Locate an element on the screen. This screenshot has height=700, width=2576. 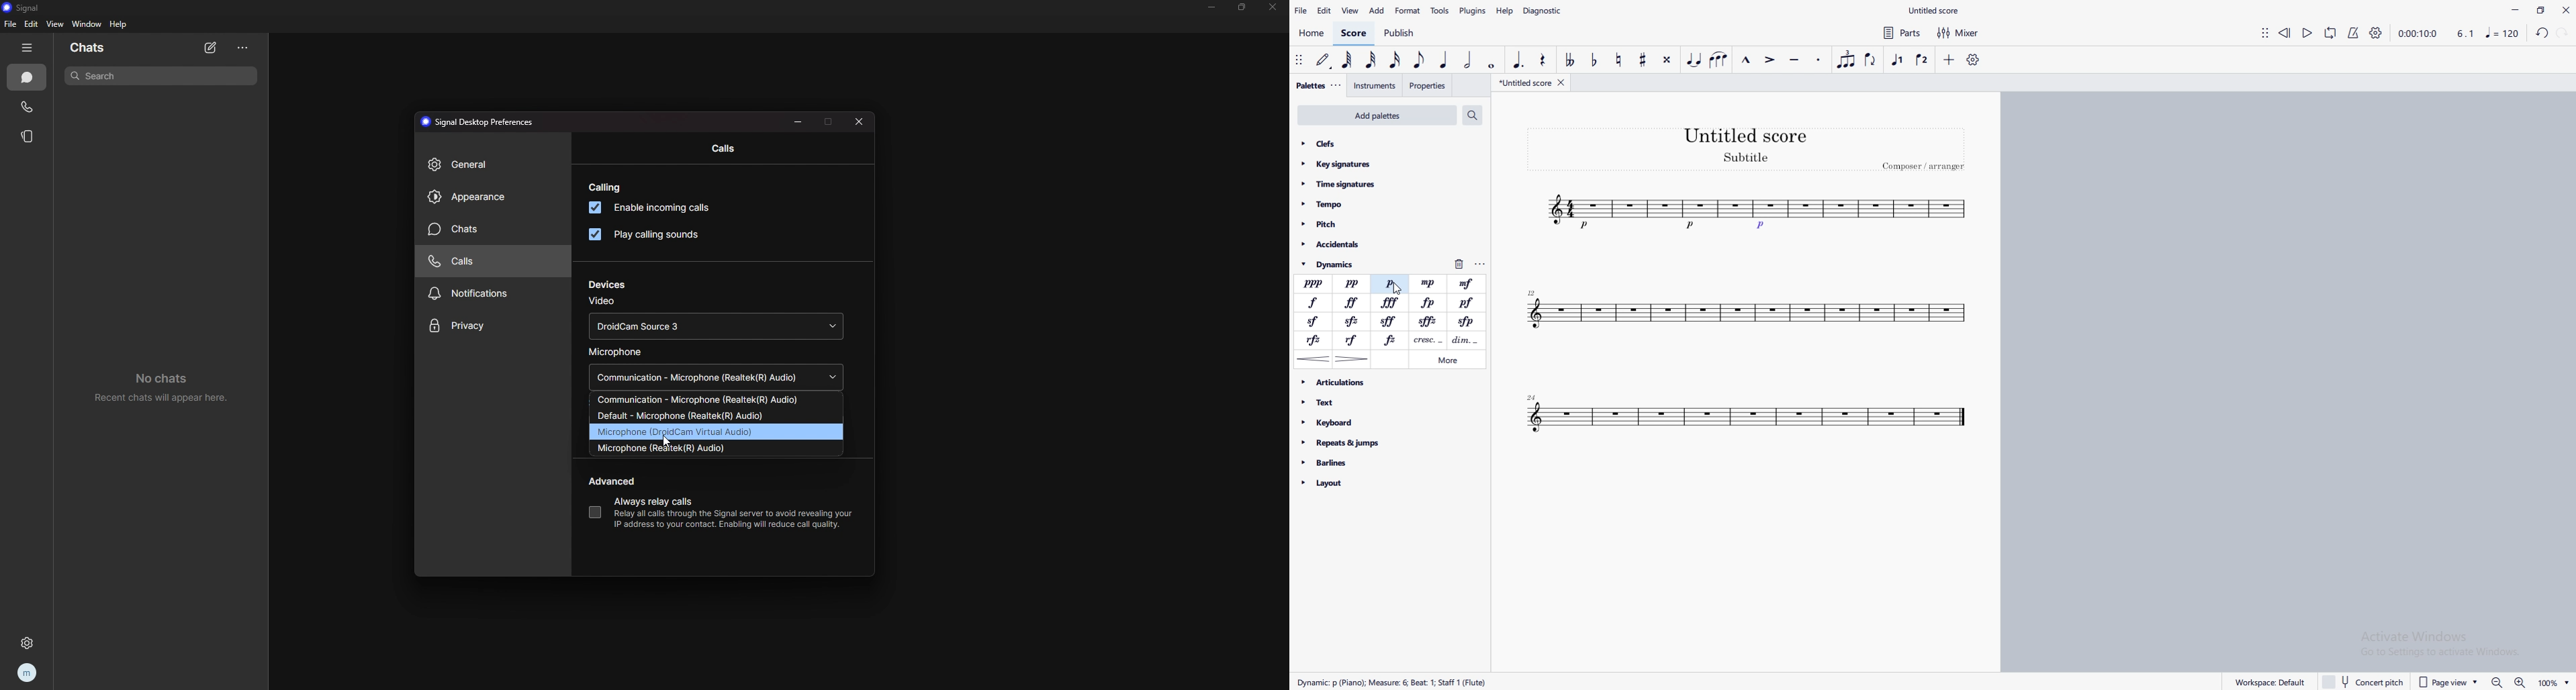
concert pitch is located at coordinates (2364, 681).